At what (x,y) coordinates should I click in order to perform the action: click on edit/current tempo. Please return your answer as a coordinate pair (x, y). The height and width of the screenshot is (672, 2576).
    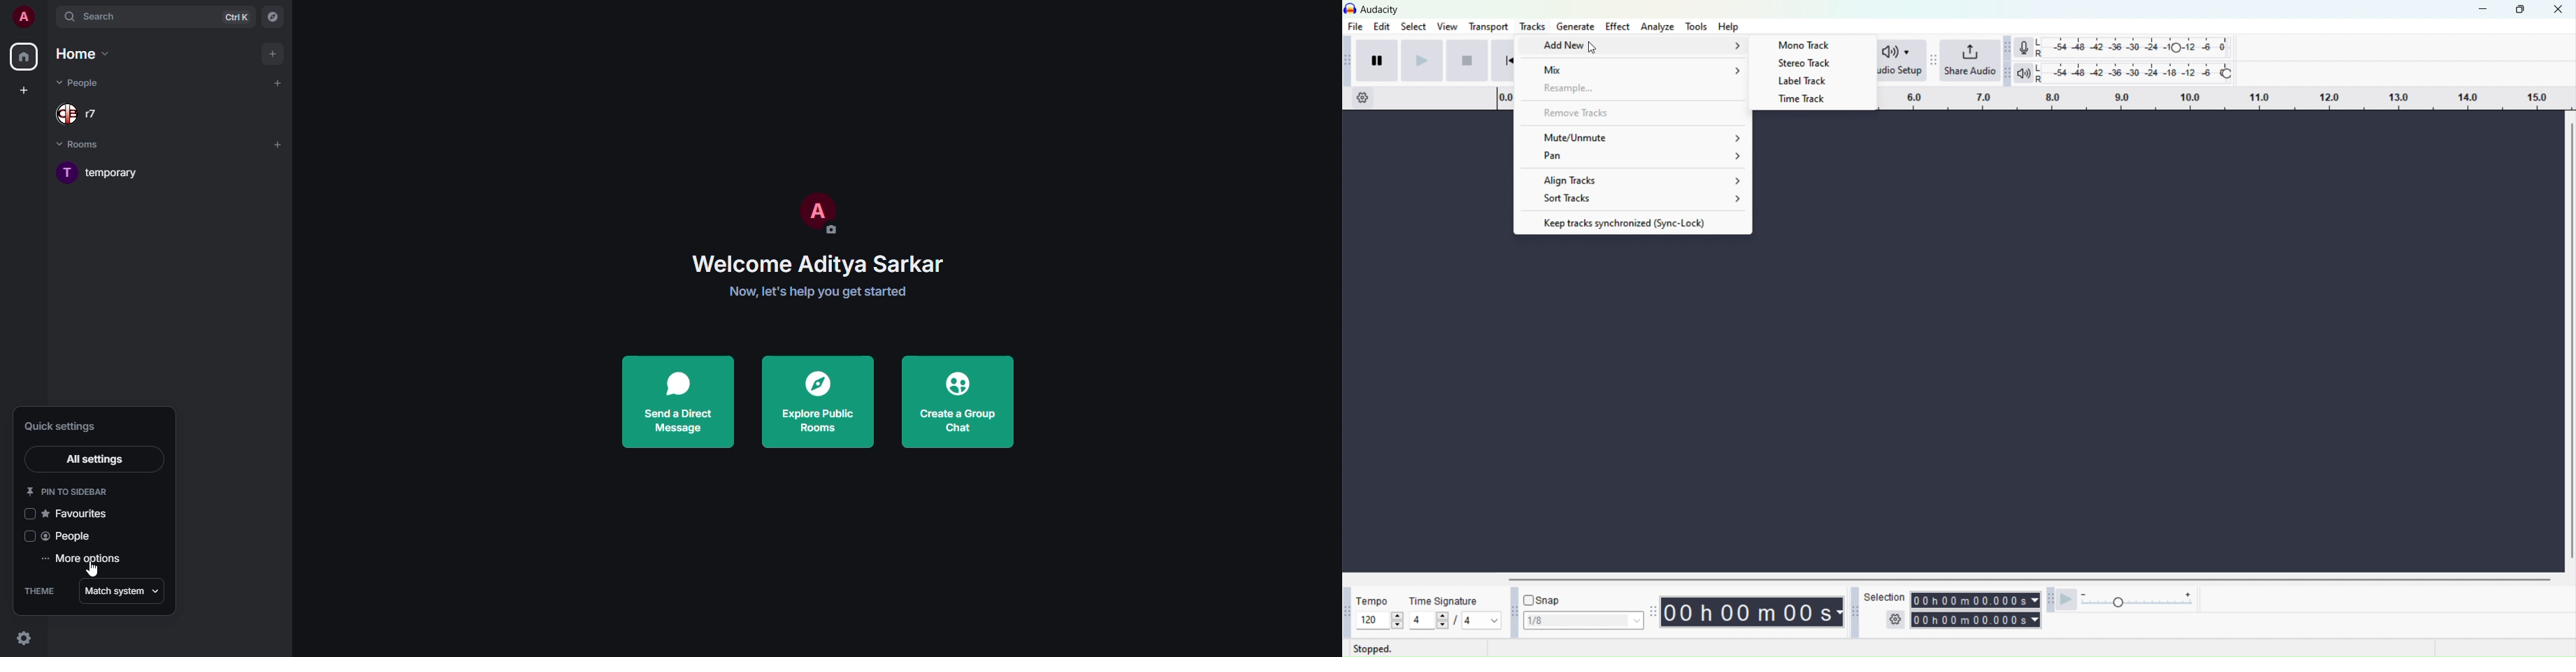
    Looking at the image, I should click on (1369, 620).